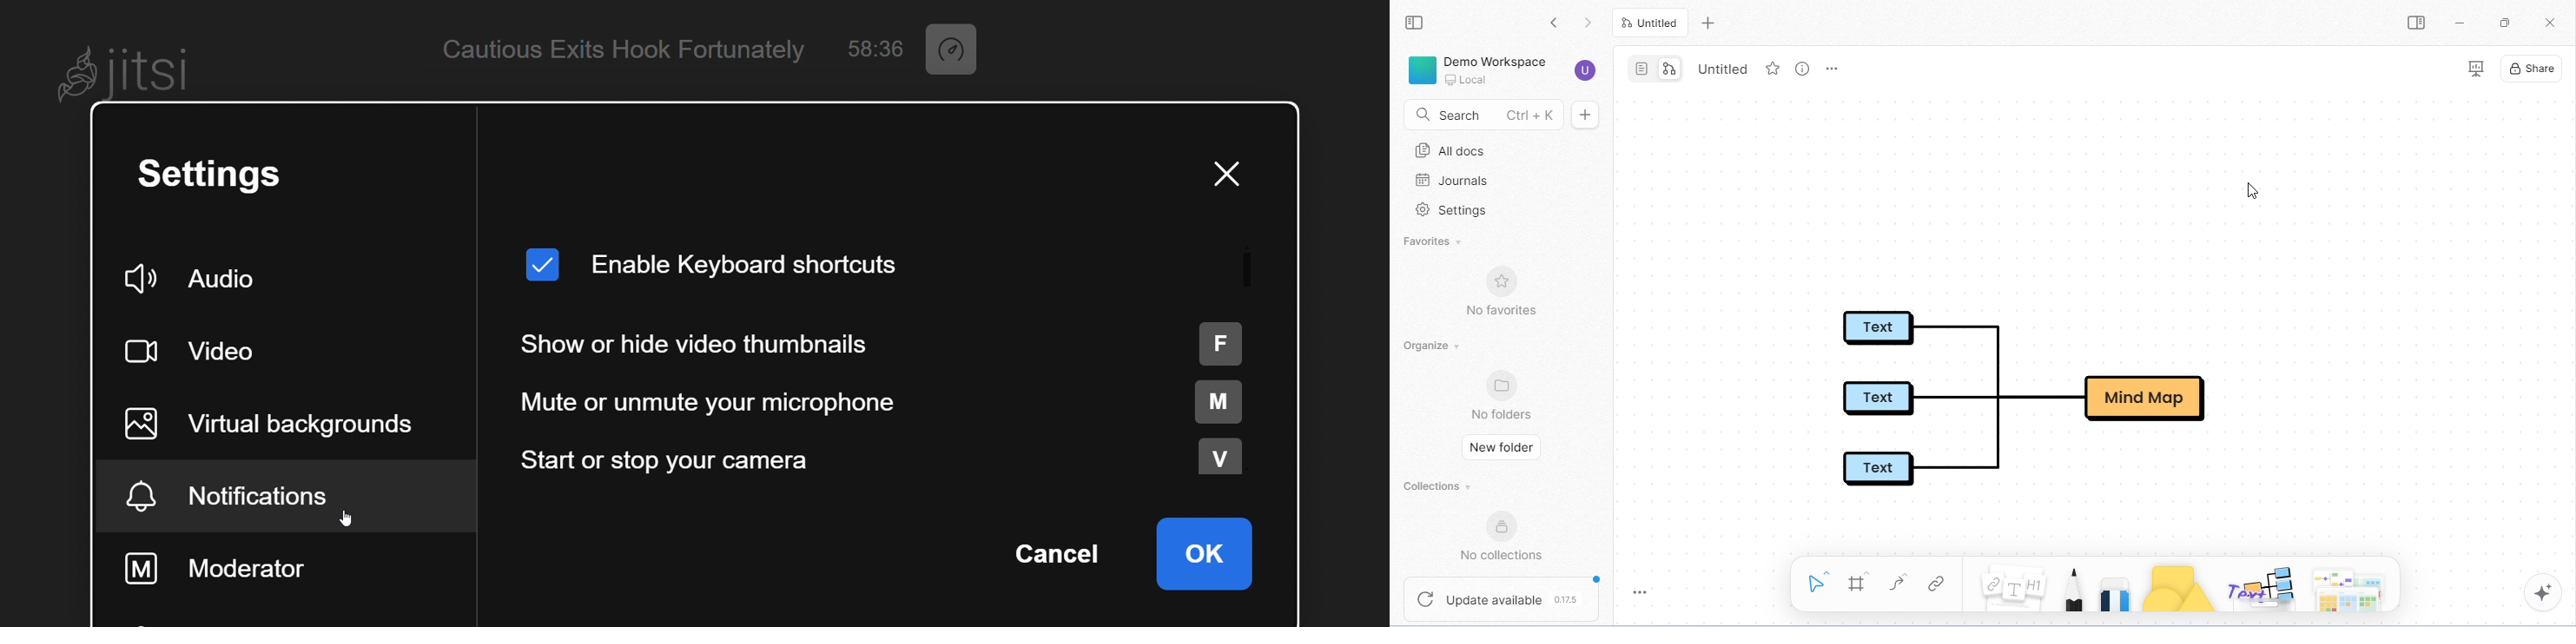 The width and height of the screenshot is (2576, 644). What do you see at coordinates (1504, 396) in the screenshot?
I see `no folders` at bounding box center [1504, 396].